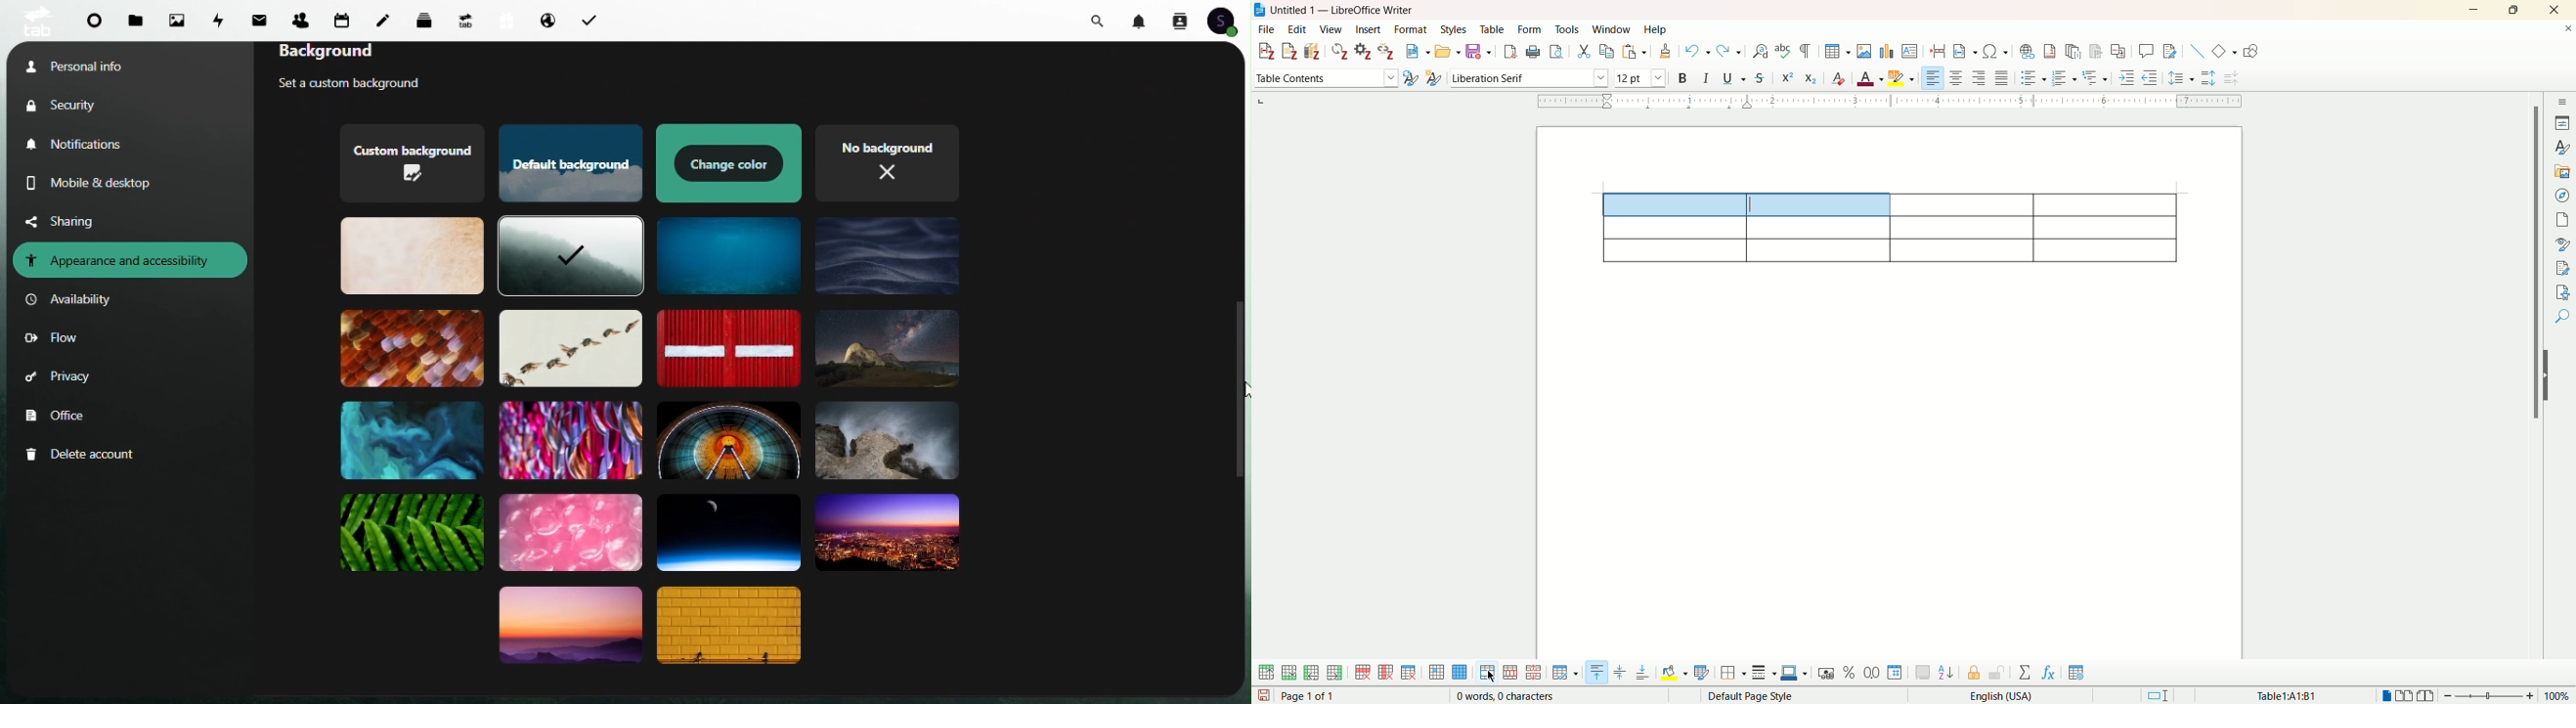 This screenshot has width=2576, height=728. I want to click on Privacy, so click(60, 379).